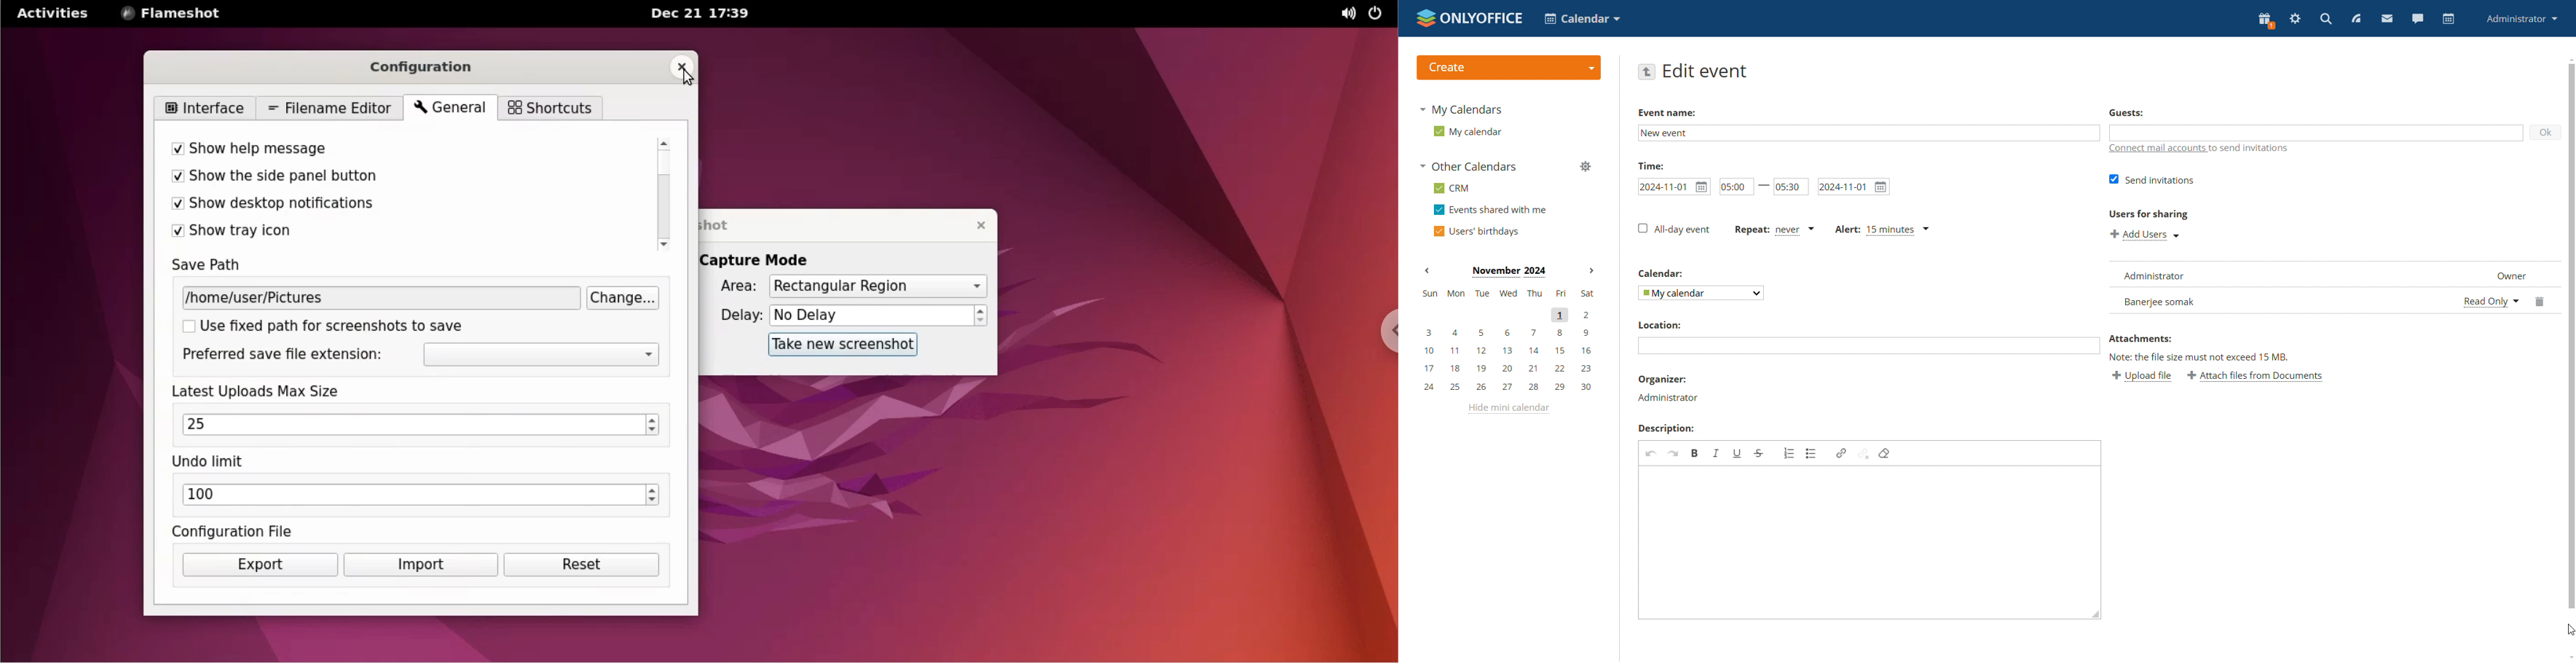  Describe the element at coordinates (2386, 18) in the screenshot. I see `mail` at that location.